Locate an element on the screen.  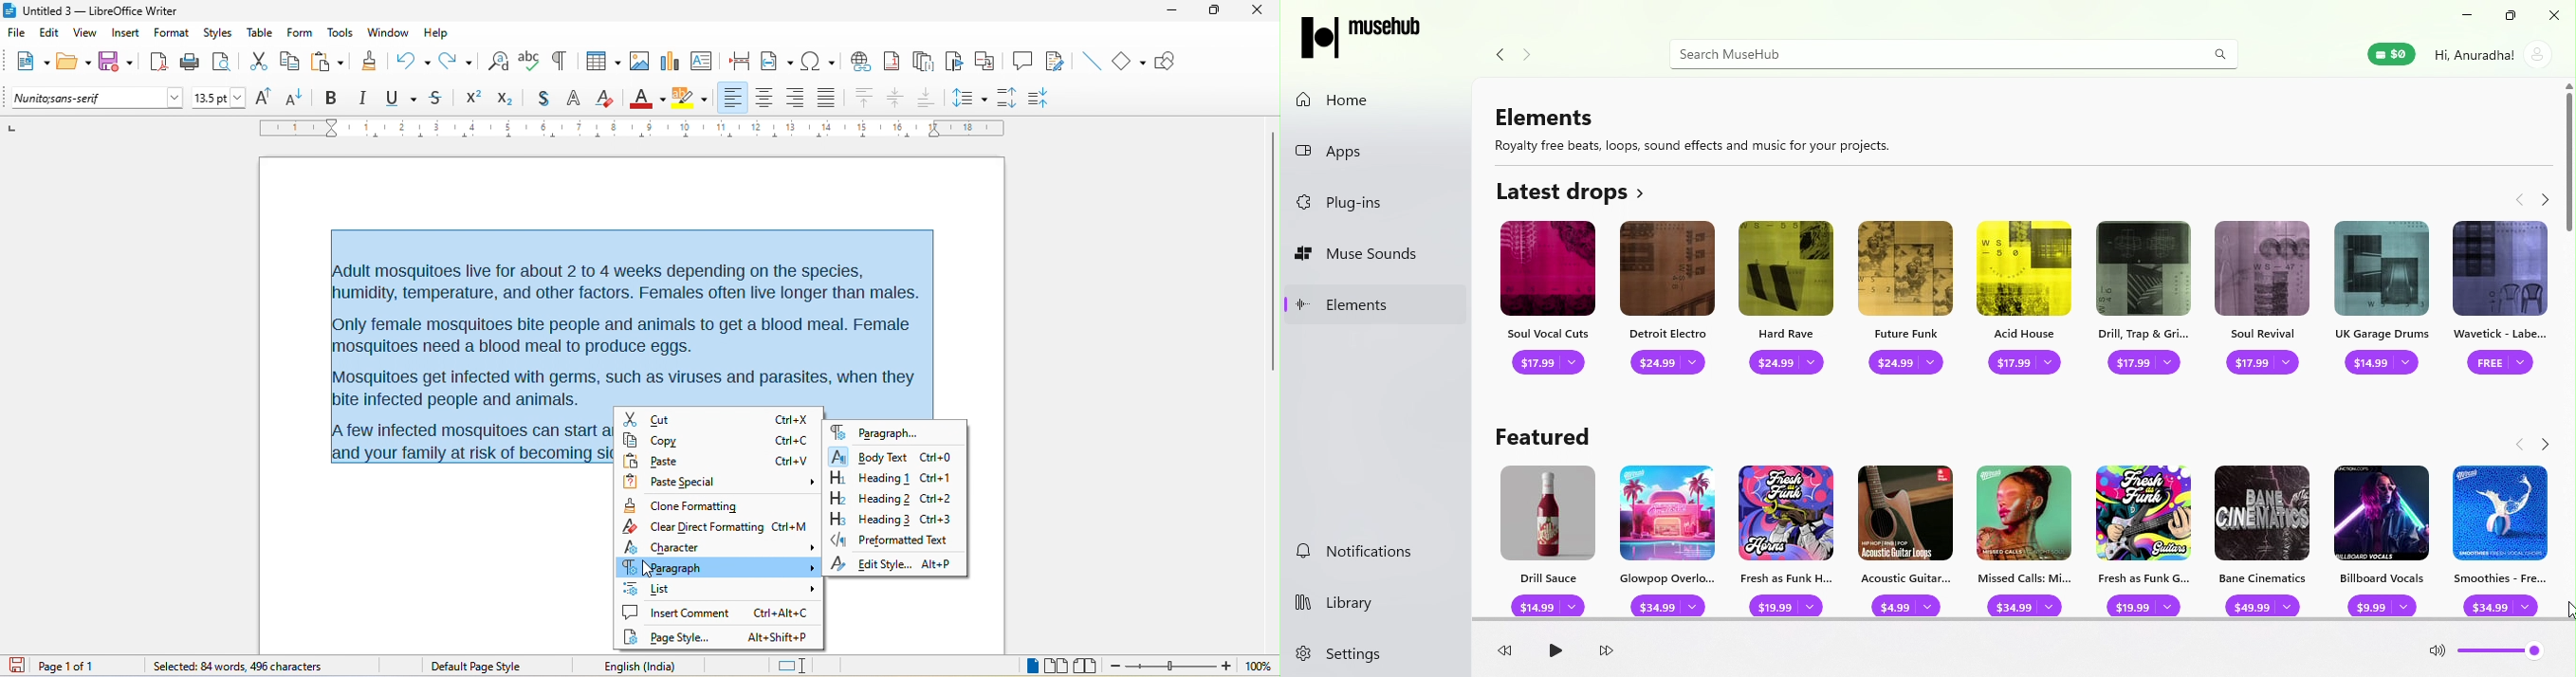
decrease paragraph spacing is located at coordinates (1043, 98).